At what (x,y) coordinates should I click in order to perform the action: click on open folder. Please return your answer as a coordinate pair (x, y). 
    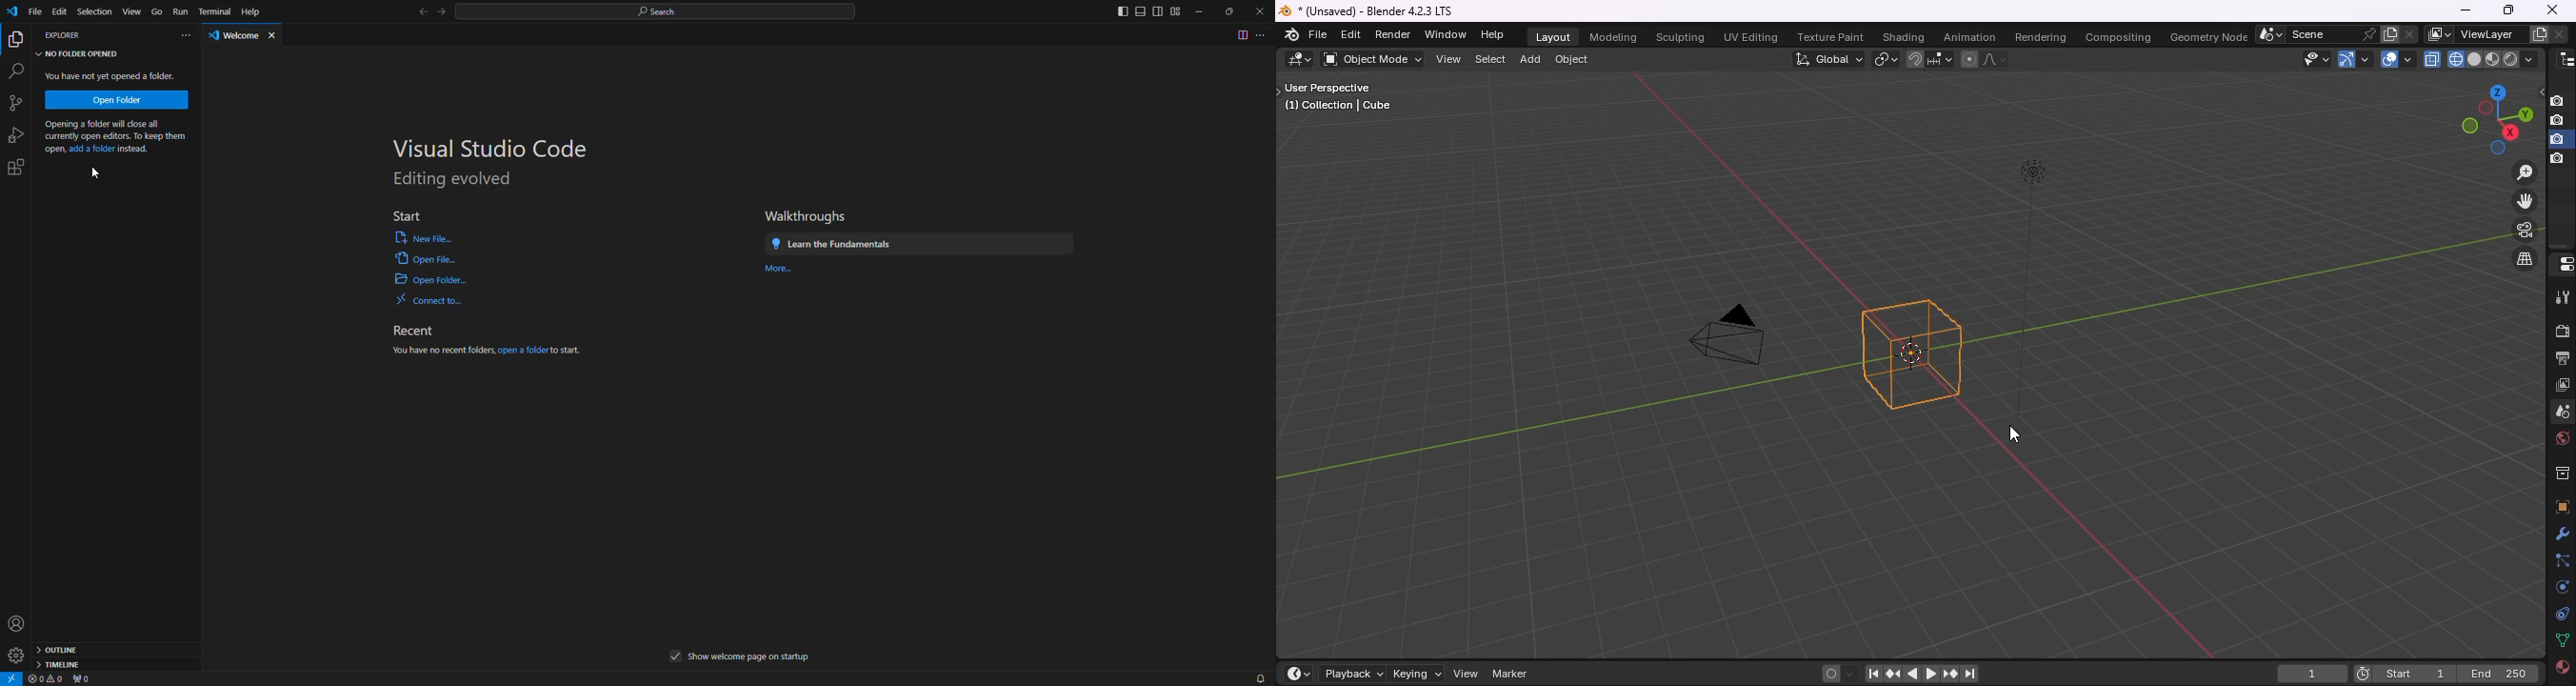
    Looking at the image, I should click on (117, 99).